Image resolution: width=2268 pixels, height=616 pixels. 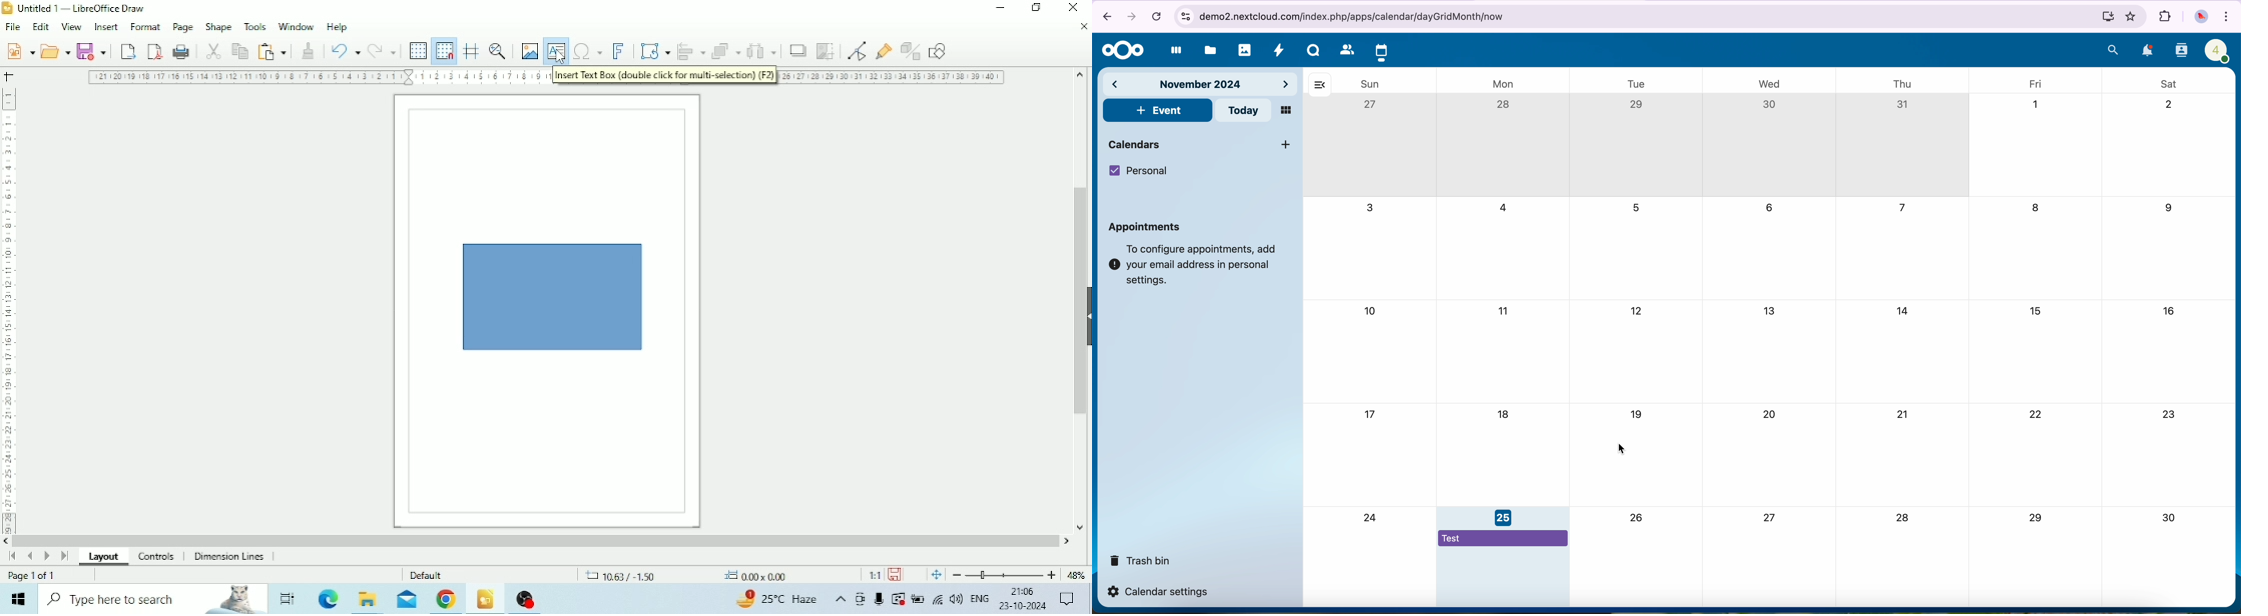 I want to click on Toggle Point Edit Mode, so click(x=858, y=52).